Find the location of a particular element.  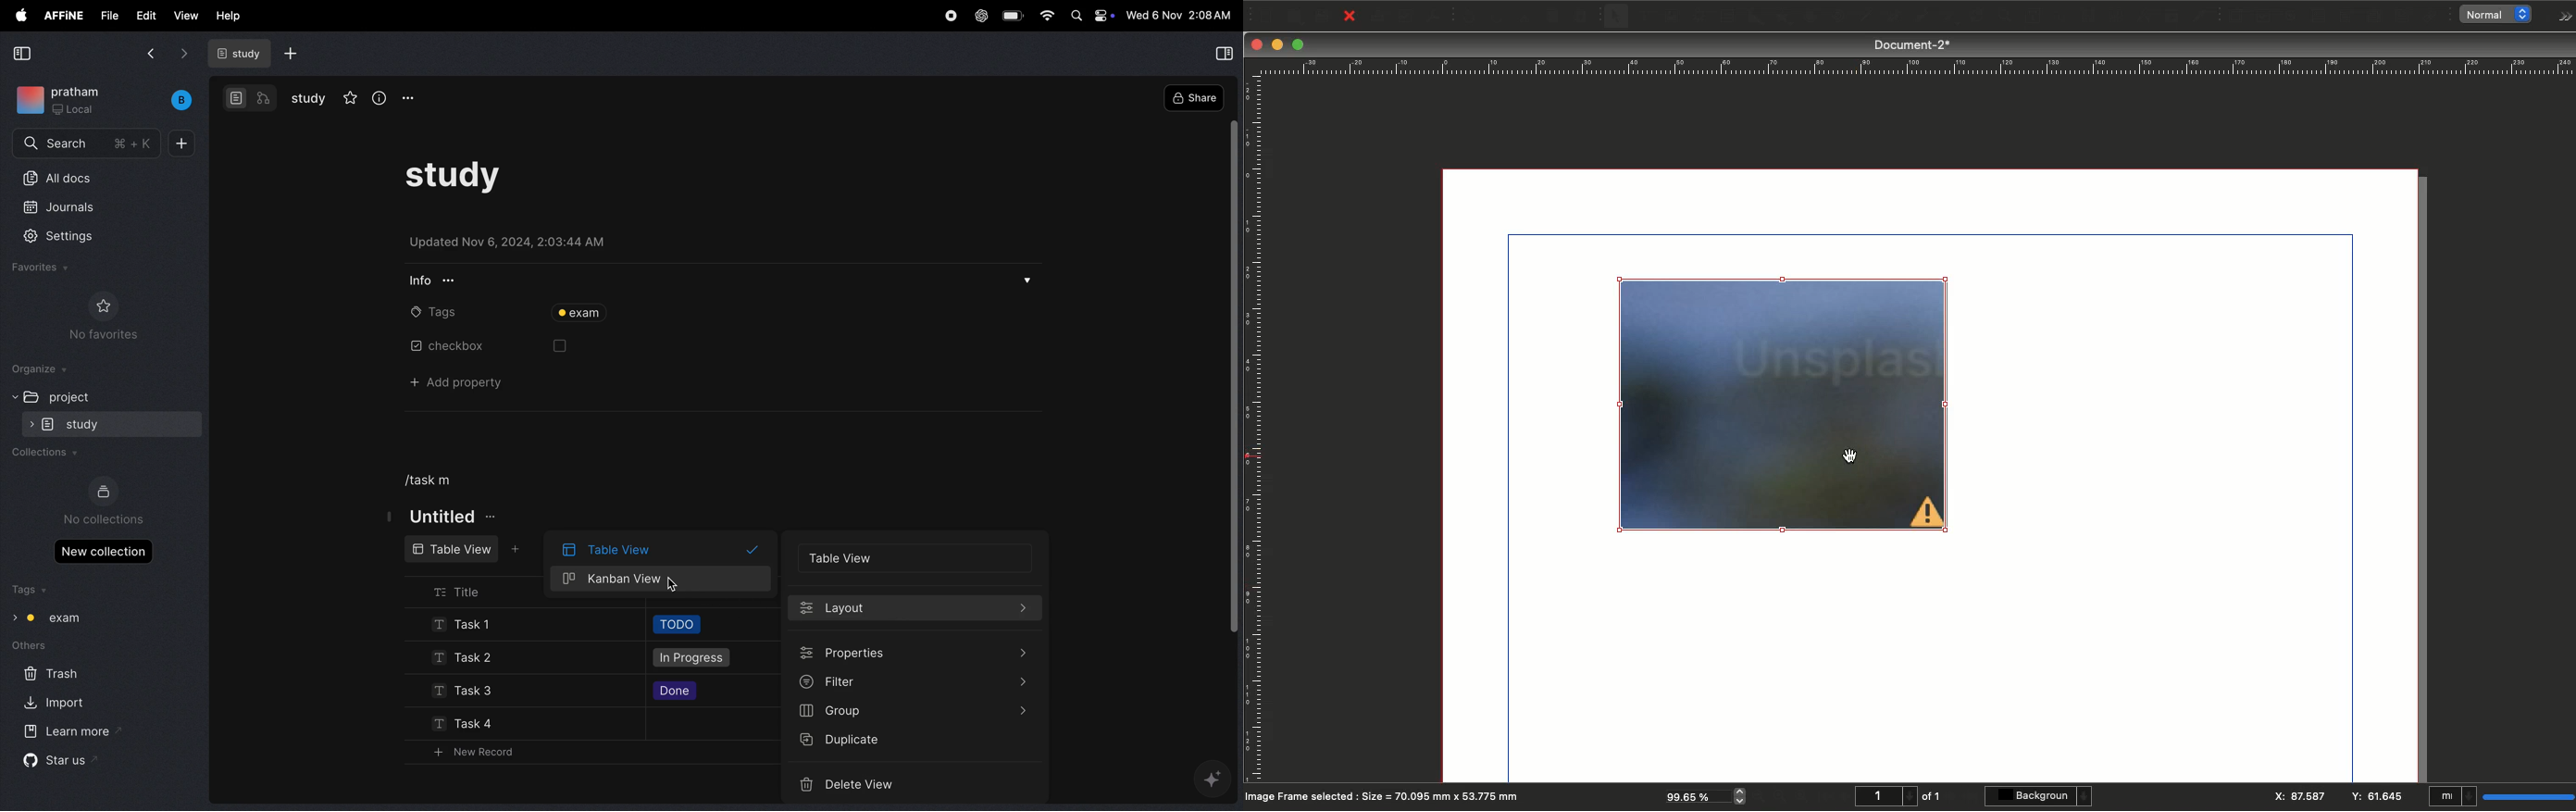

PDF check box is located at coordinates (2263, 17).